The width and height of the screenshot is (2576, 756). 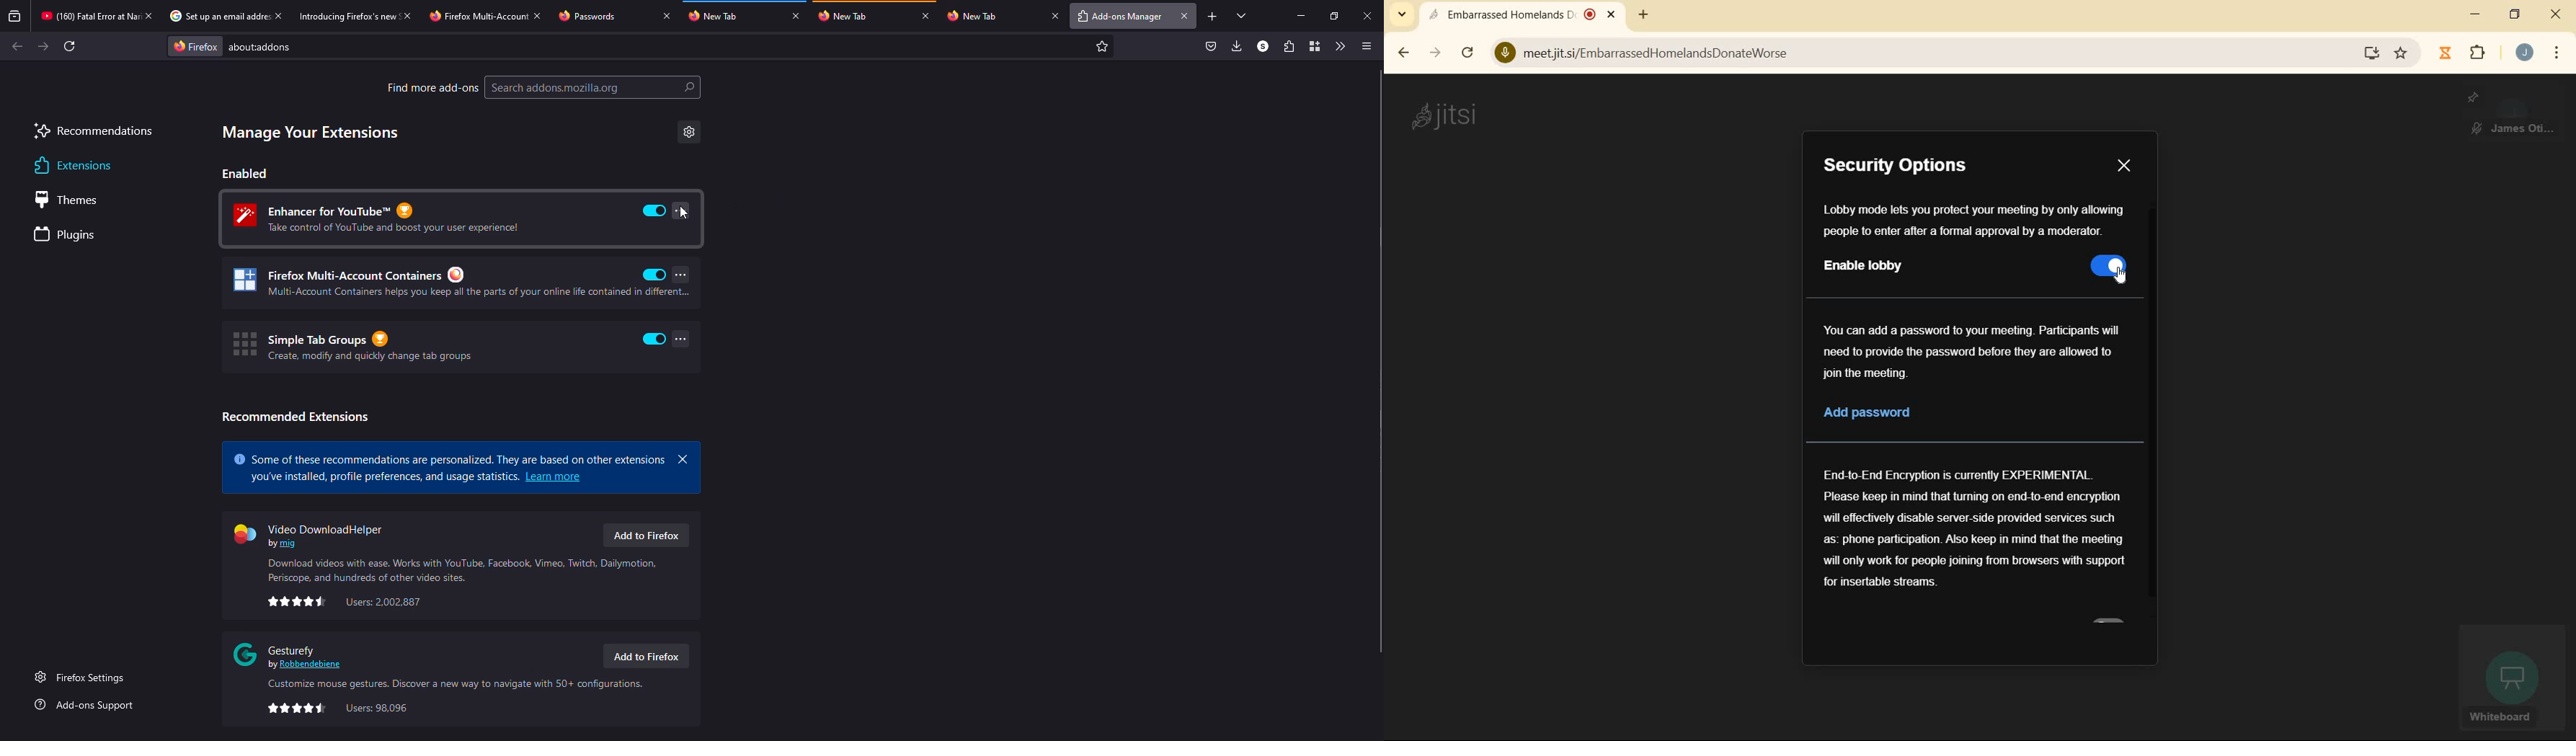 I want to click on system name, so click(x=1443, y=116).